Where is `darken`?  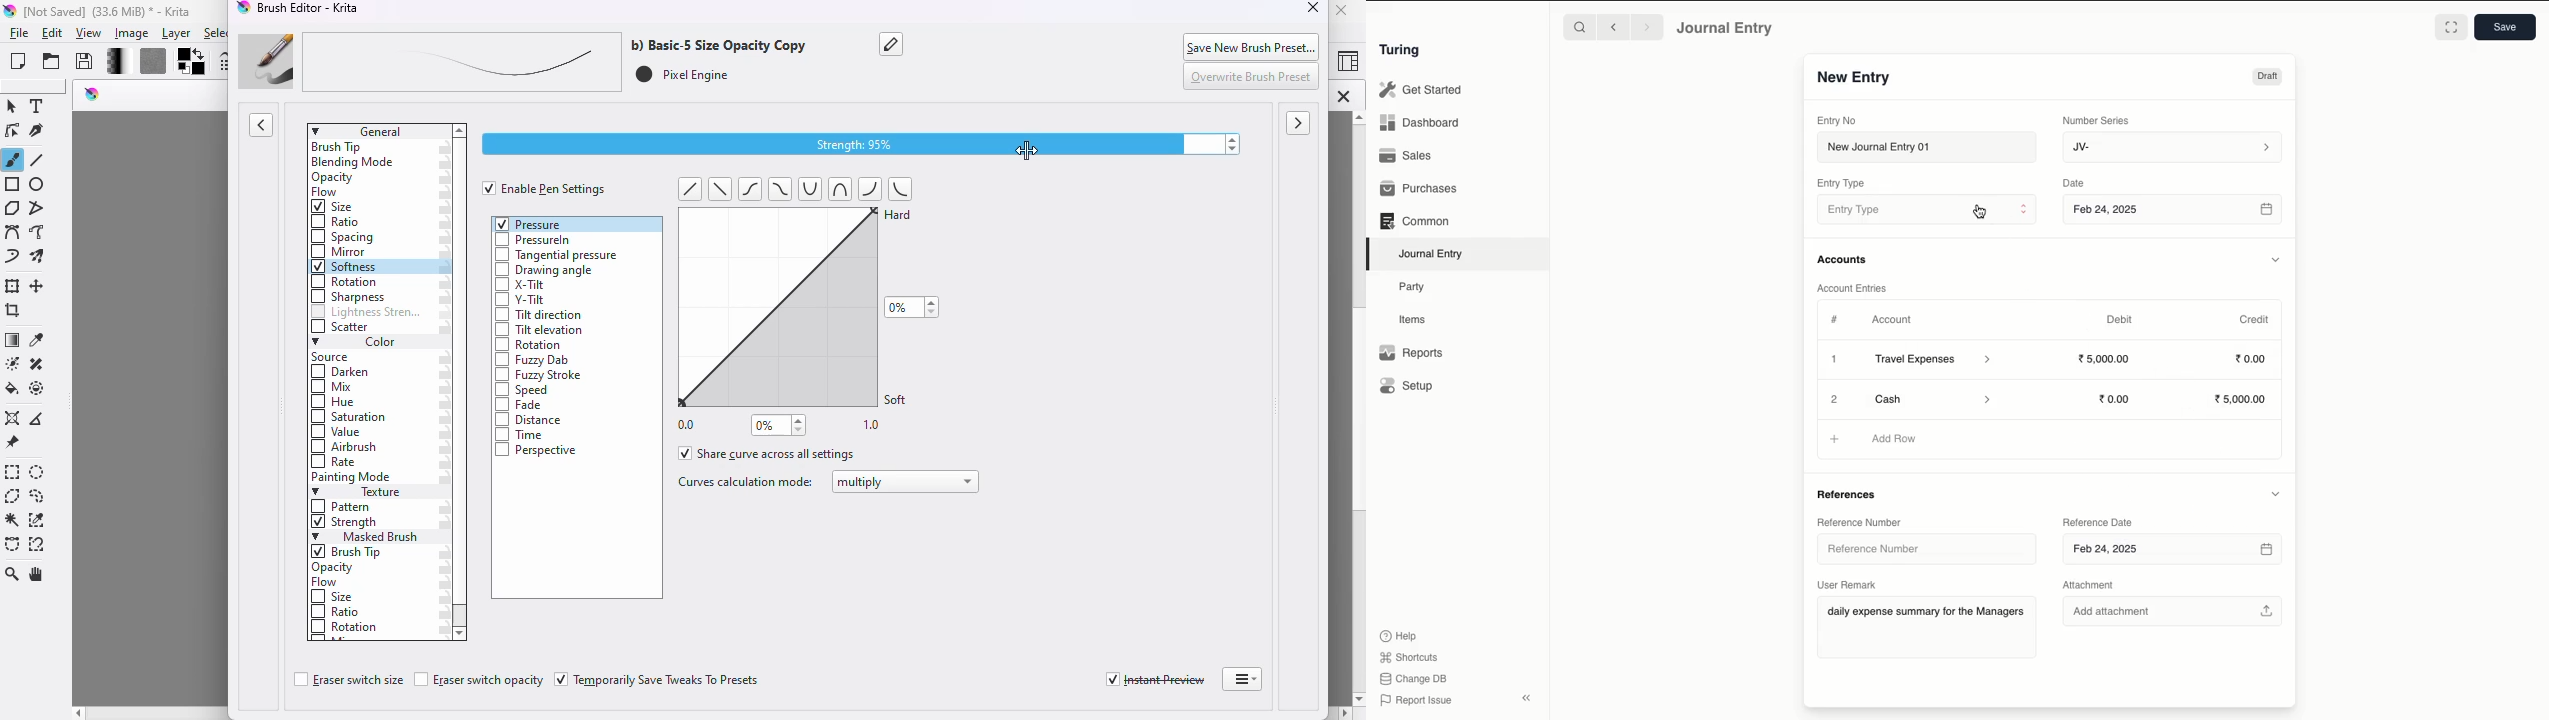
darken is located at coordinates (342, 373).